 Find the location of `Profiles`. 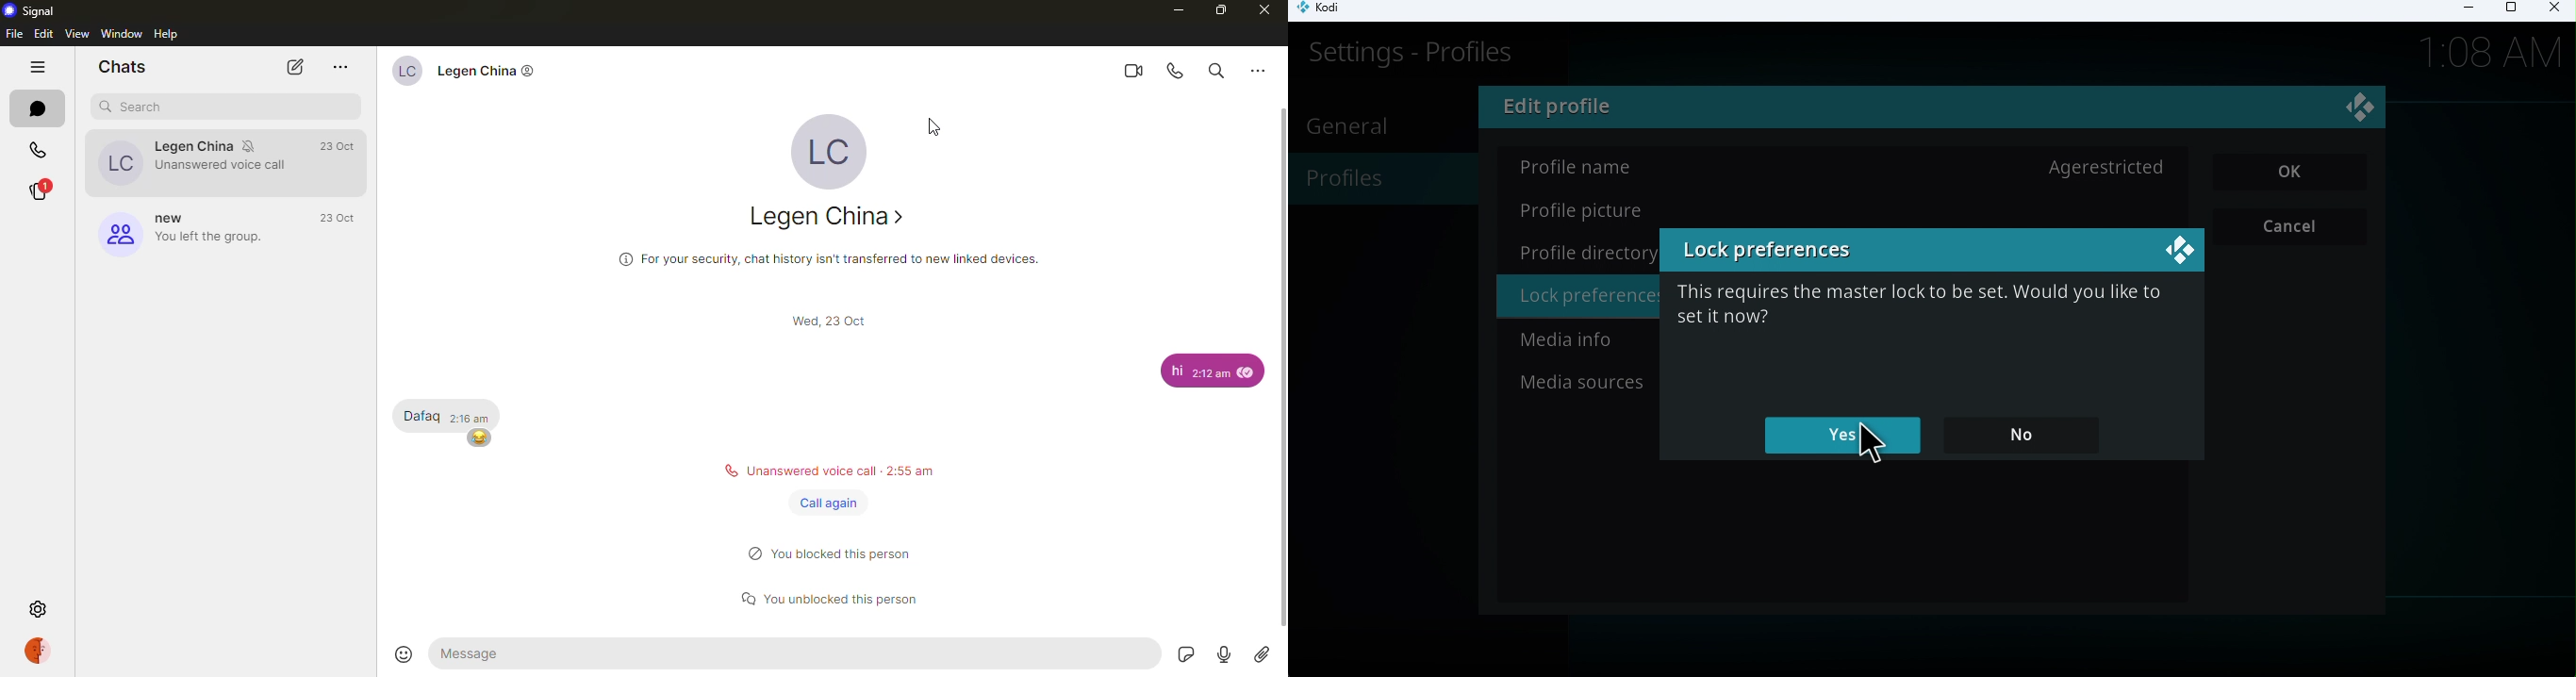

Profiles is located at coordinates (1378, 181).